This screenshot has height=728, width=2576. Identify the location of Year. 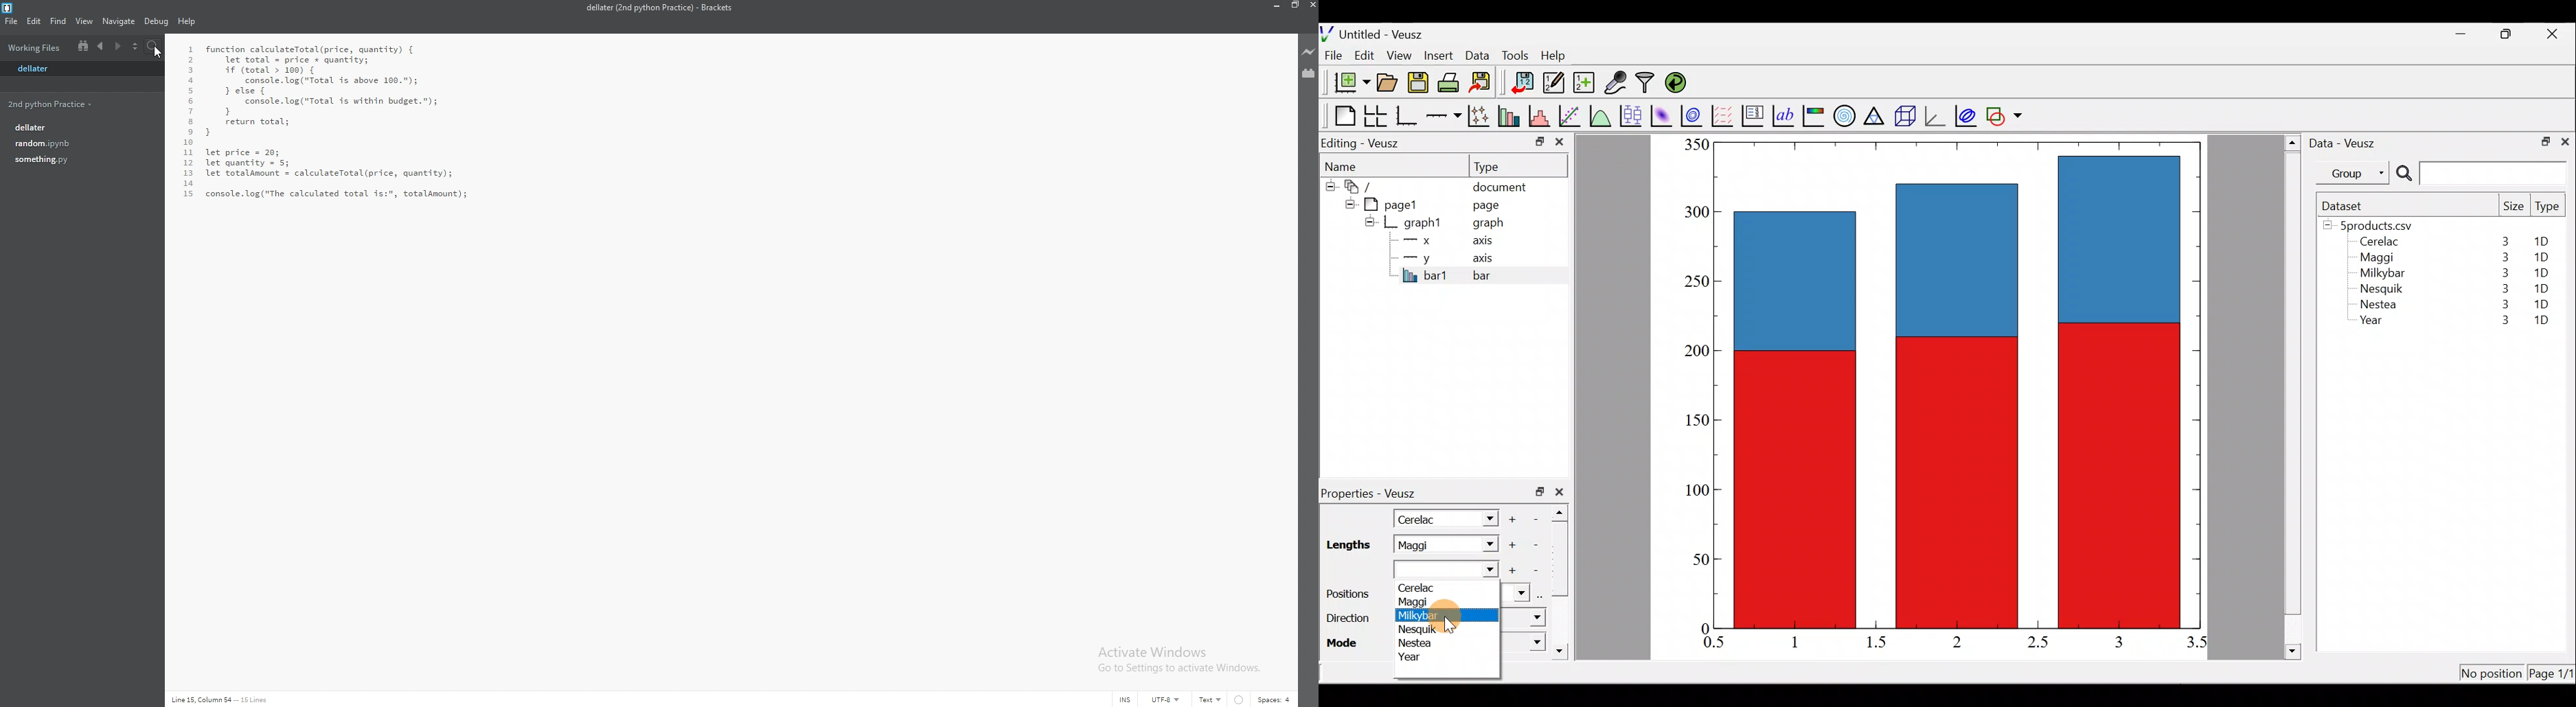
(2374, 323).